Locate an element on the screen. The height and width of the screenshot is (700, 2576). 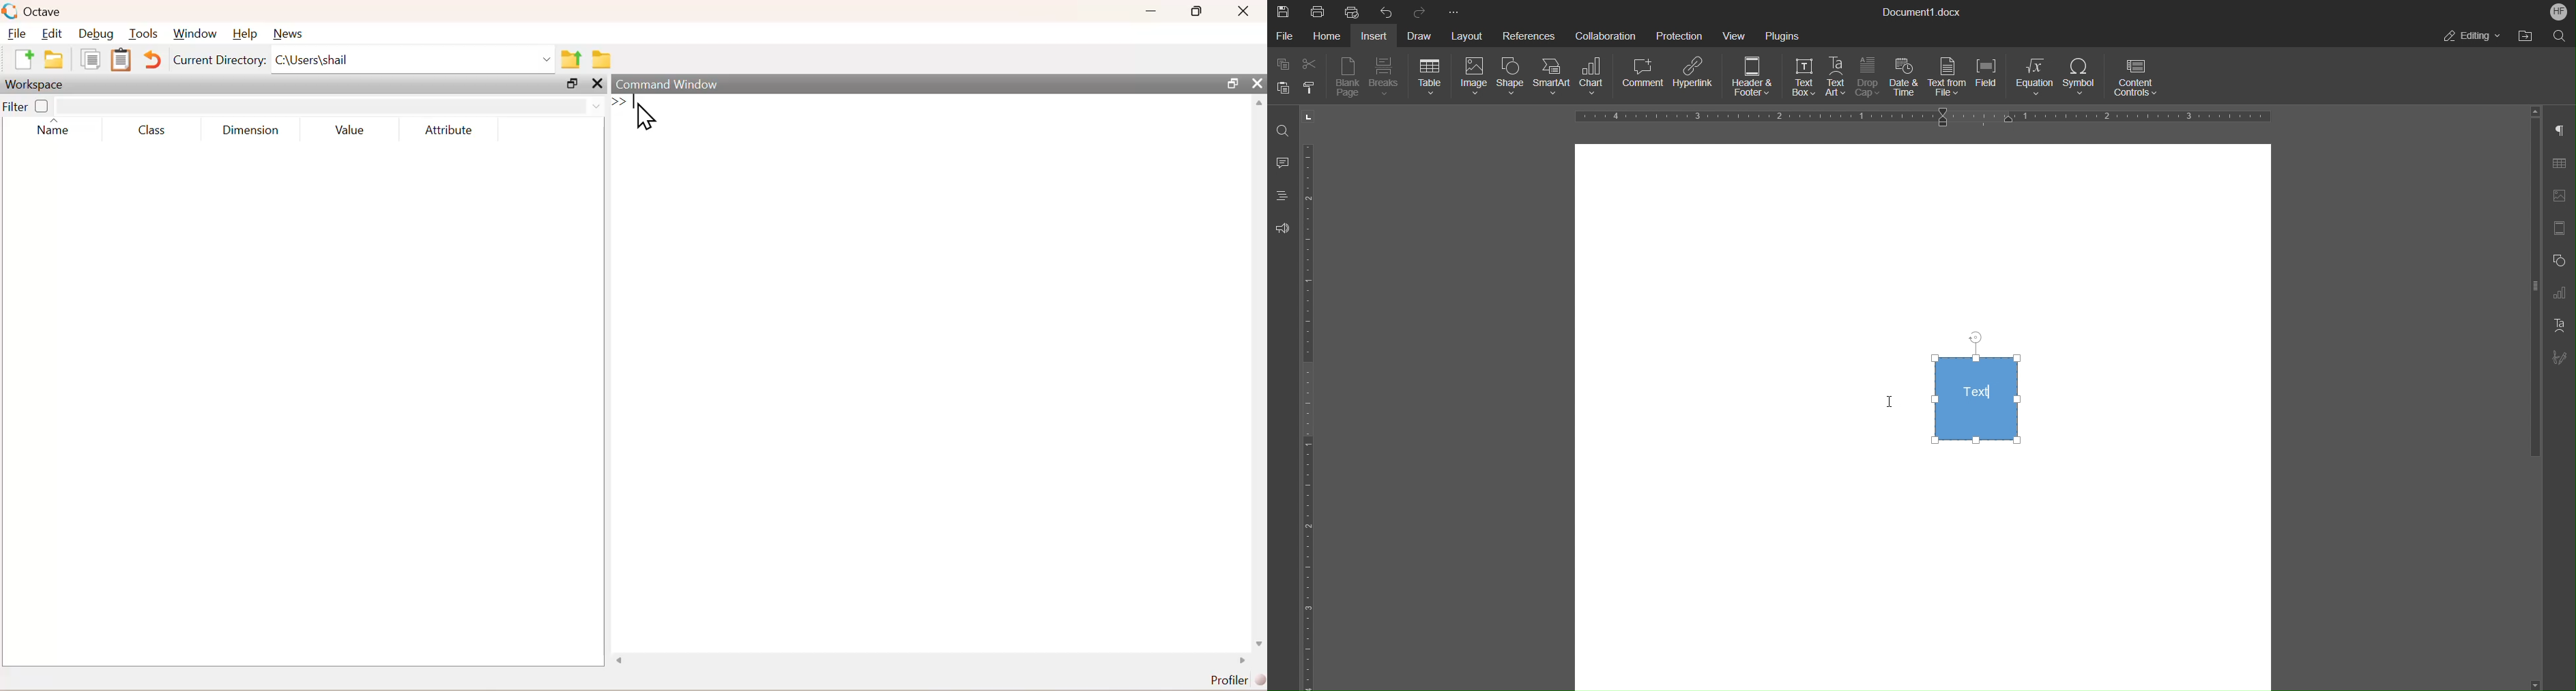
Layout is located at coordinates (1468, 34).